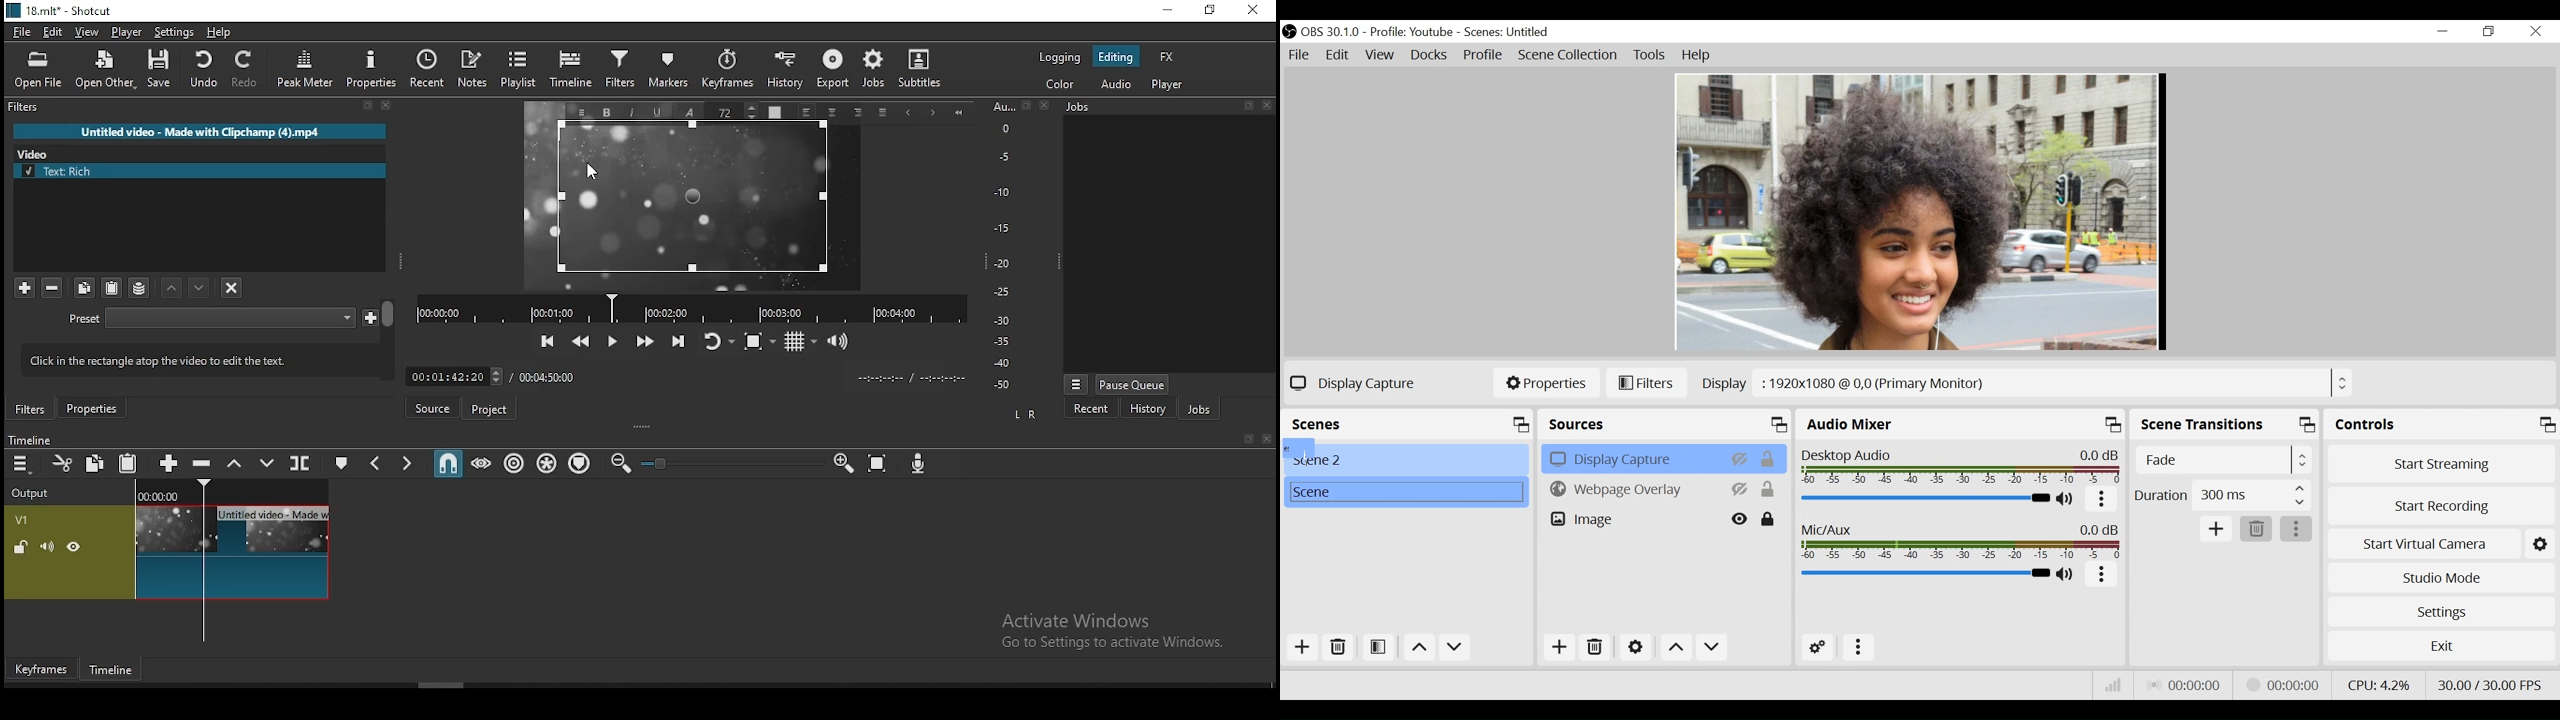 This screenshot has width=2576, height=728. What do you see at coordinates (1818, 647) in the screenshot?
I see `Advanced Audio Settings` at bounding box center [1818, 647].